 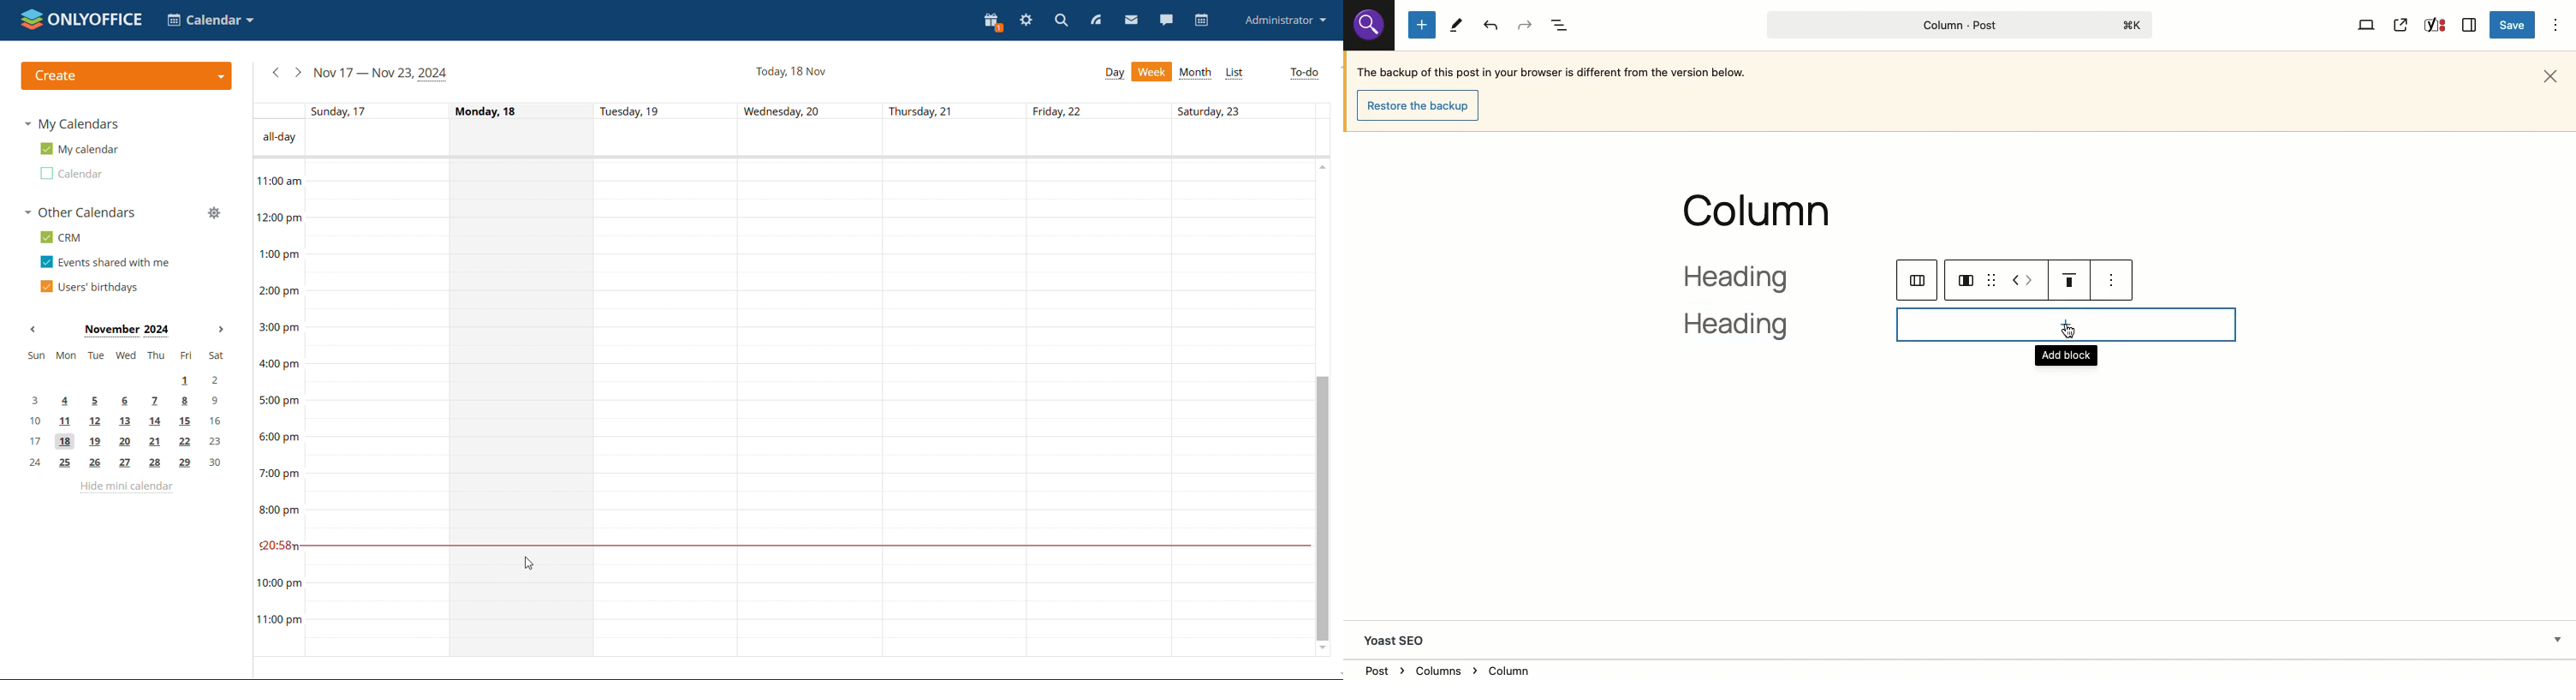 What do you see at coordinates (383, 74) in the screenshot?
I see `current week` at bounding box center [383, 74].